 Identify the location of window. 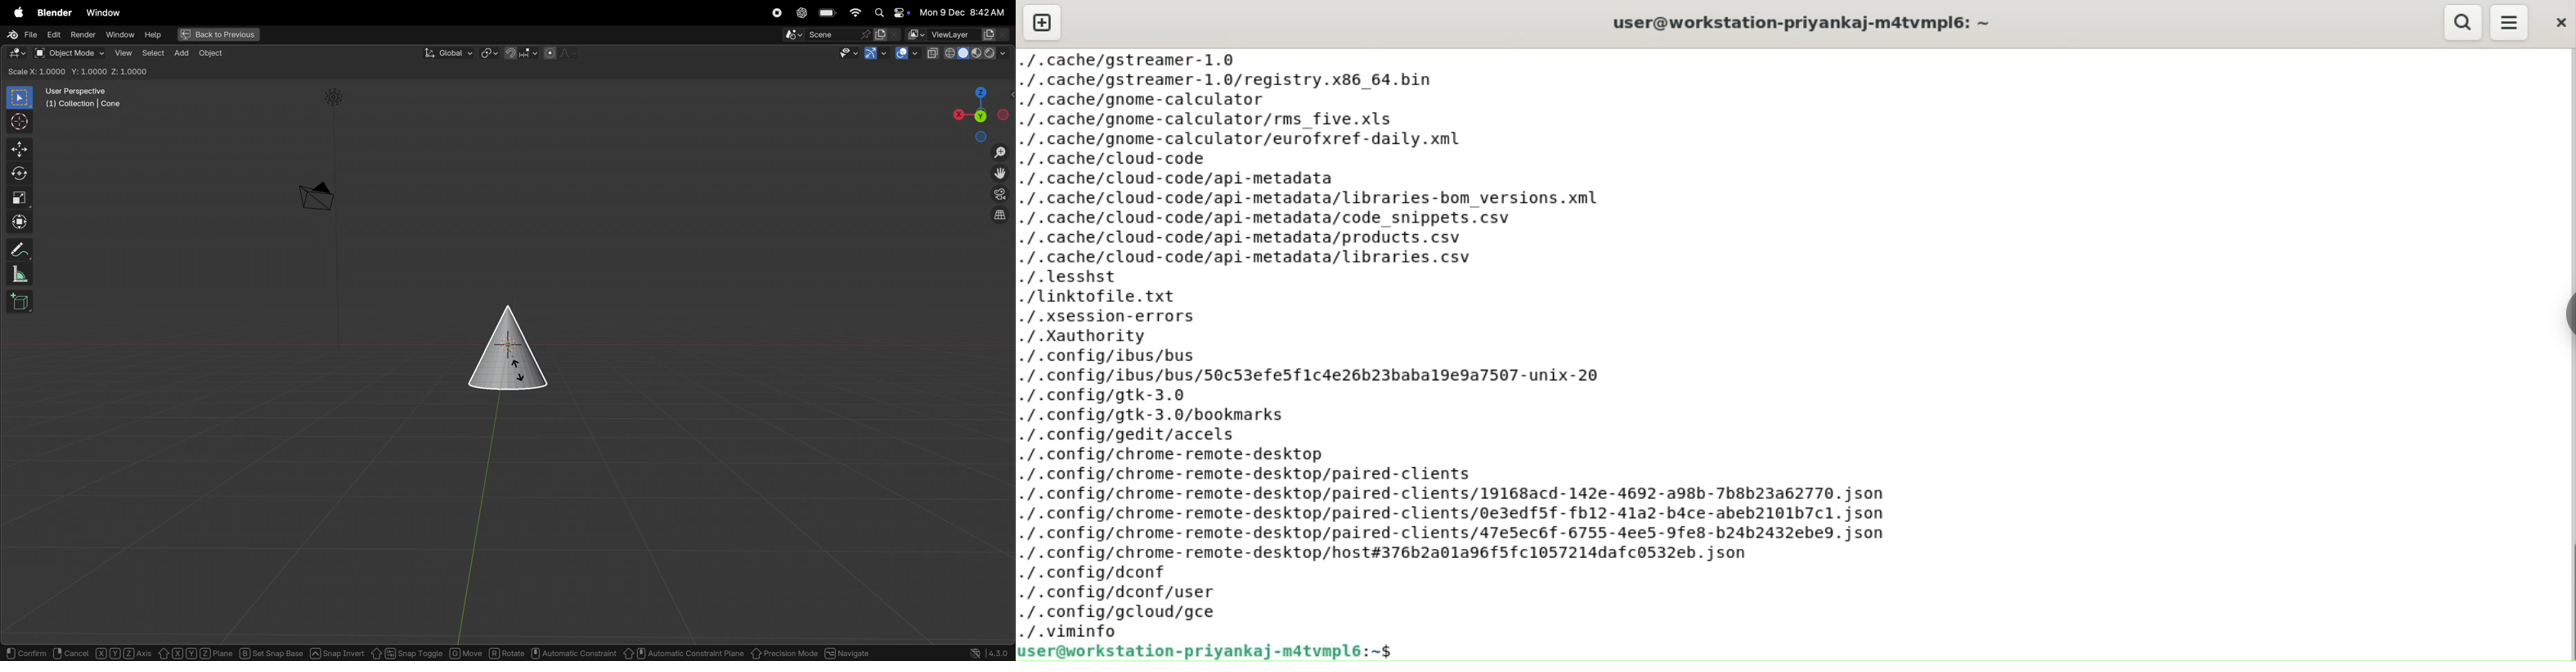
(120, 36).